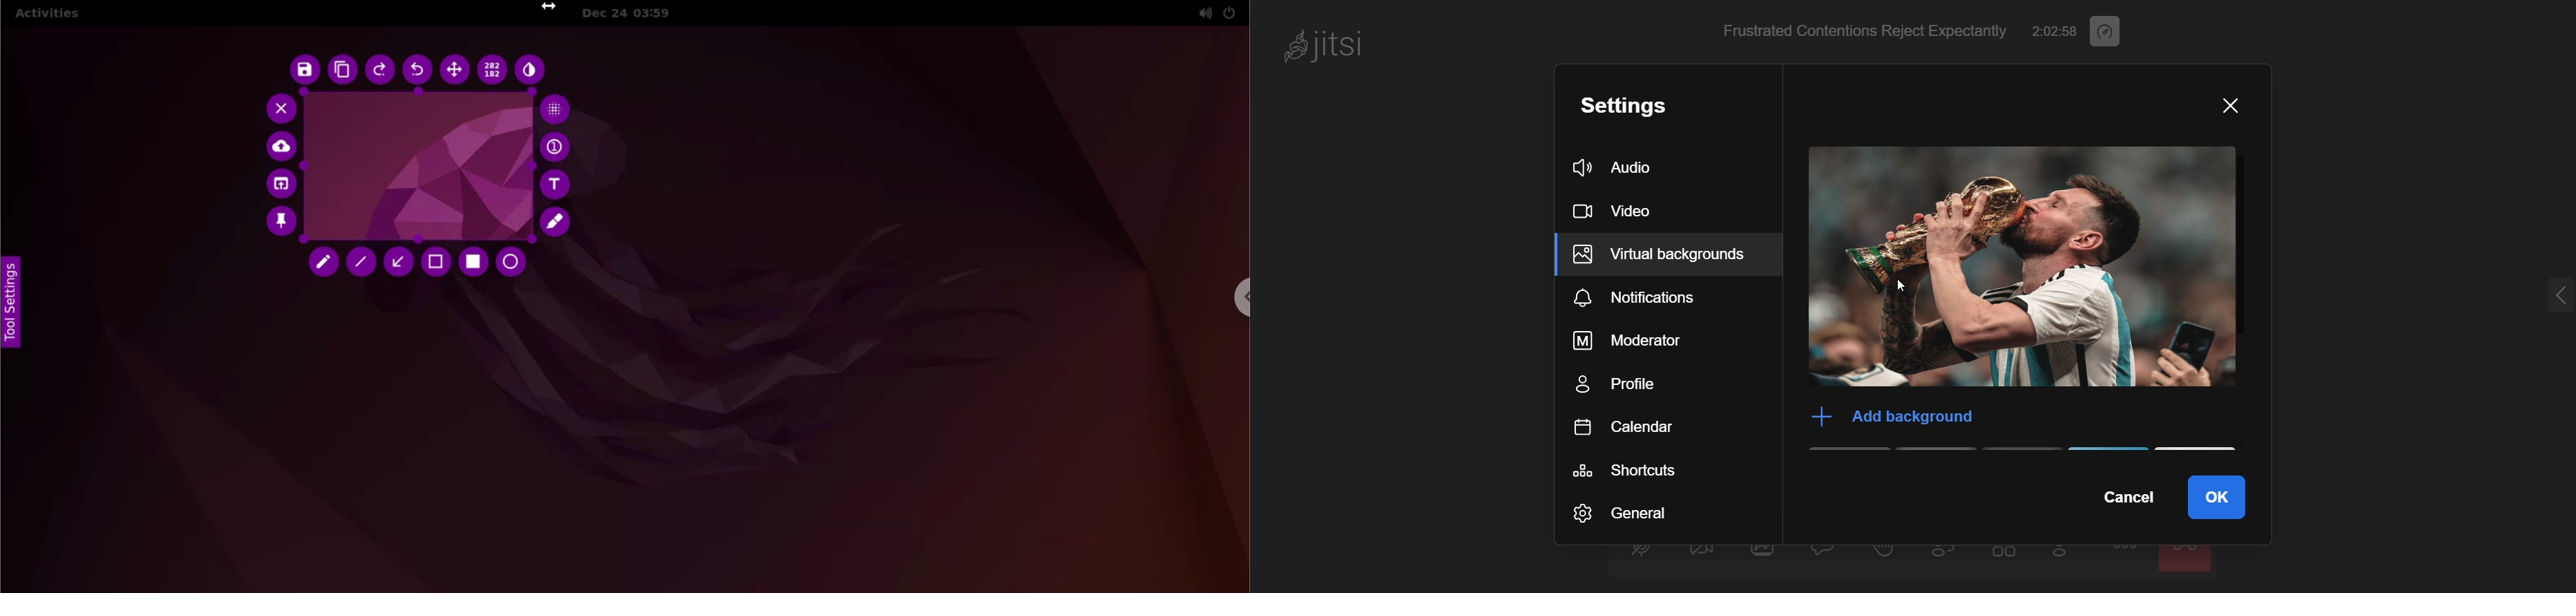 Image resolution: width=2576 pixels, height=616 pixels. What do you see at coordinates (1666, 256) in the screenshot?
I see `virtual background` at bounding box center [1666, 256].